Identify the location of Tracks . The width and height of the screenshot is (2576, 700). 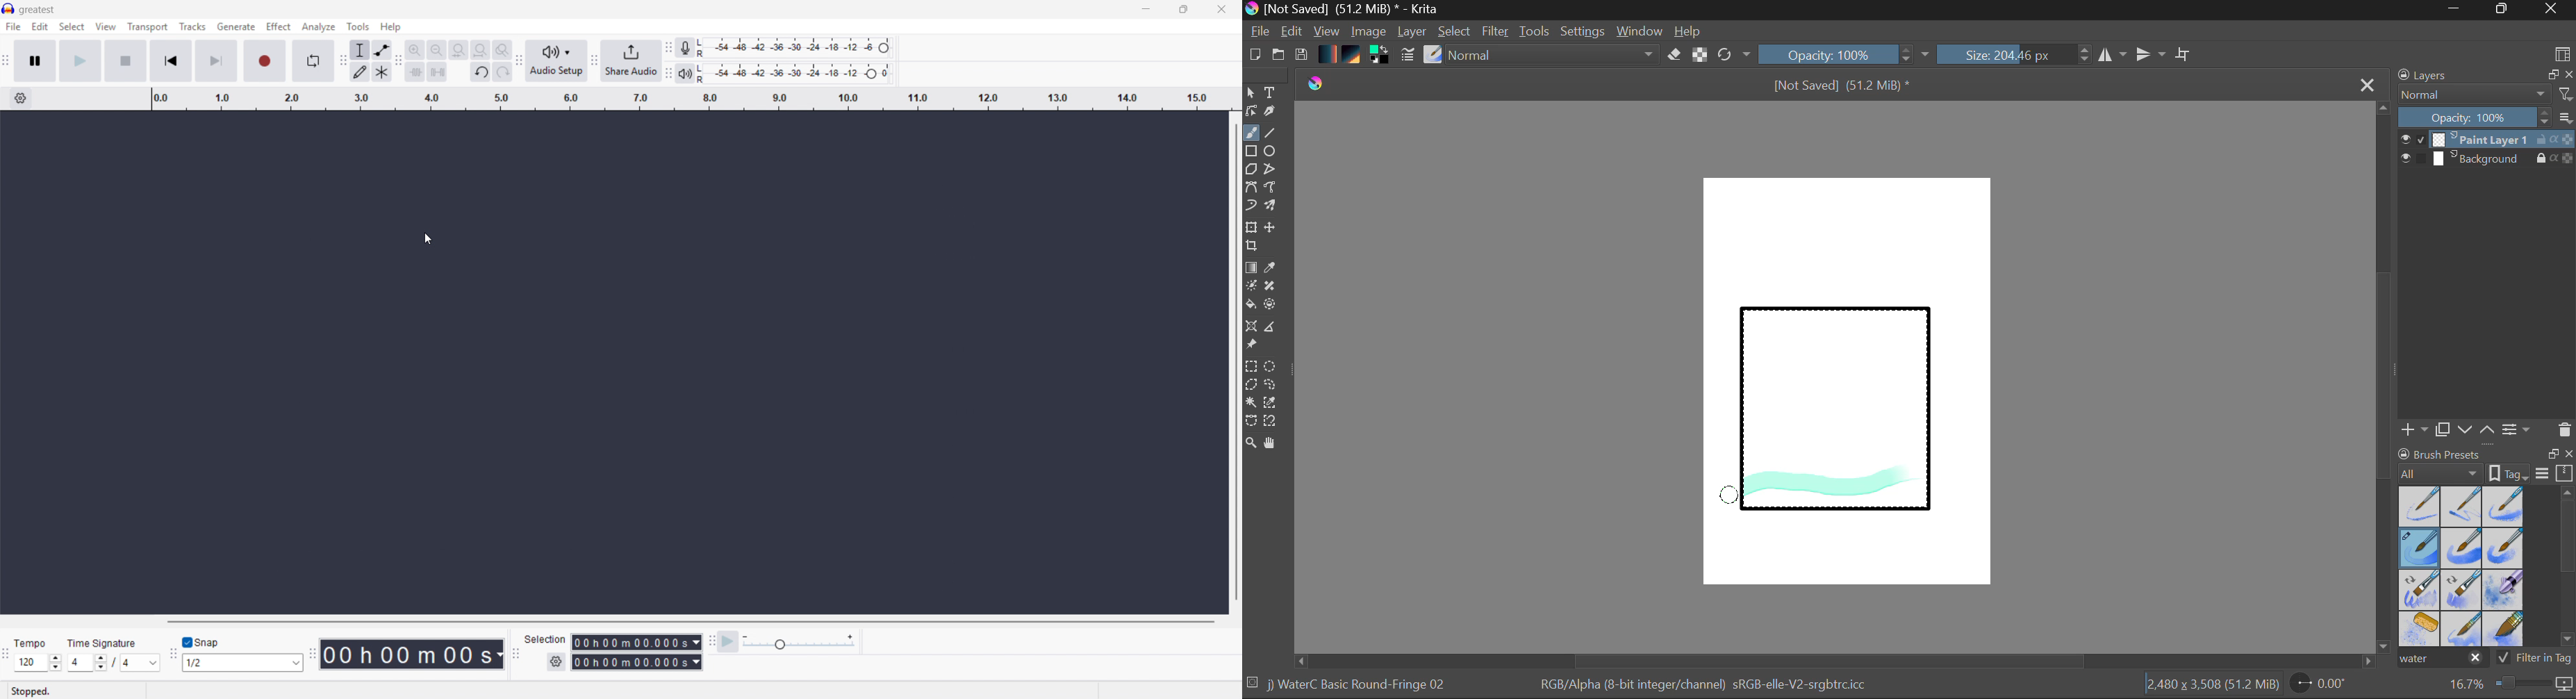
(193, 27).